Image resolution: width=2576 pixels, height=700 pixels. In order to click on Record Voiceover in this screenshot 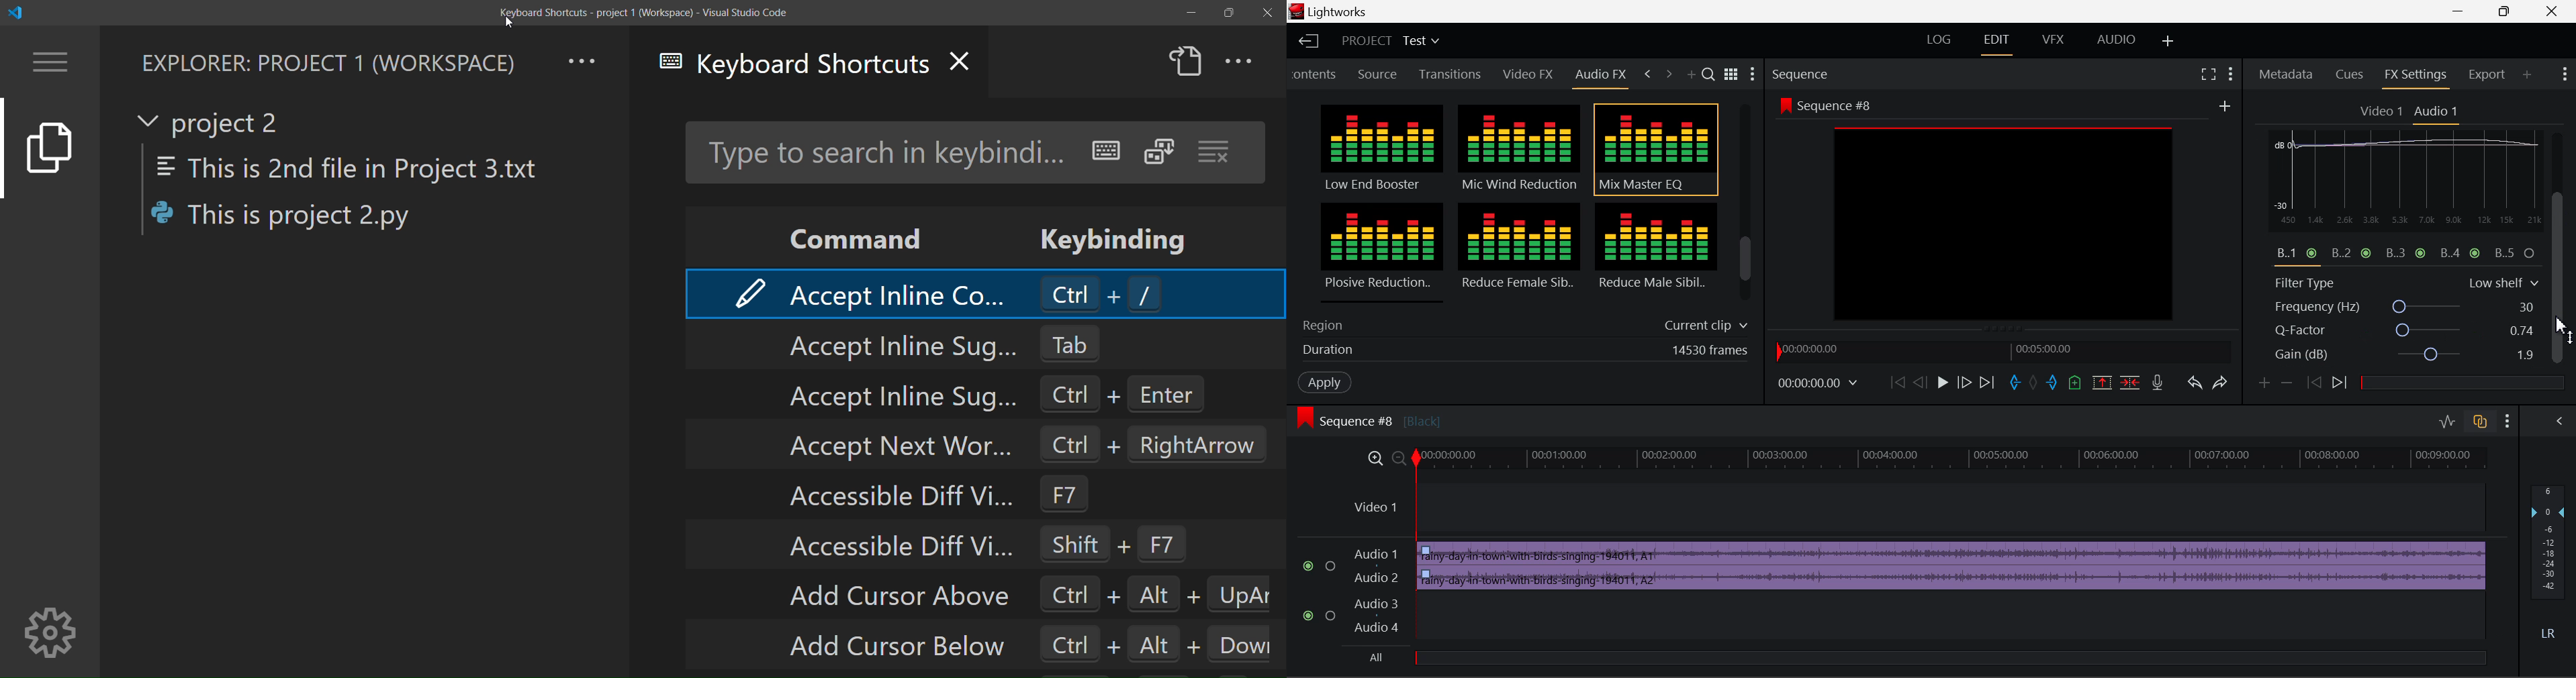, I will do `click(2156, 383)`.